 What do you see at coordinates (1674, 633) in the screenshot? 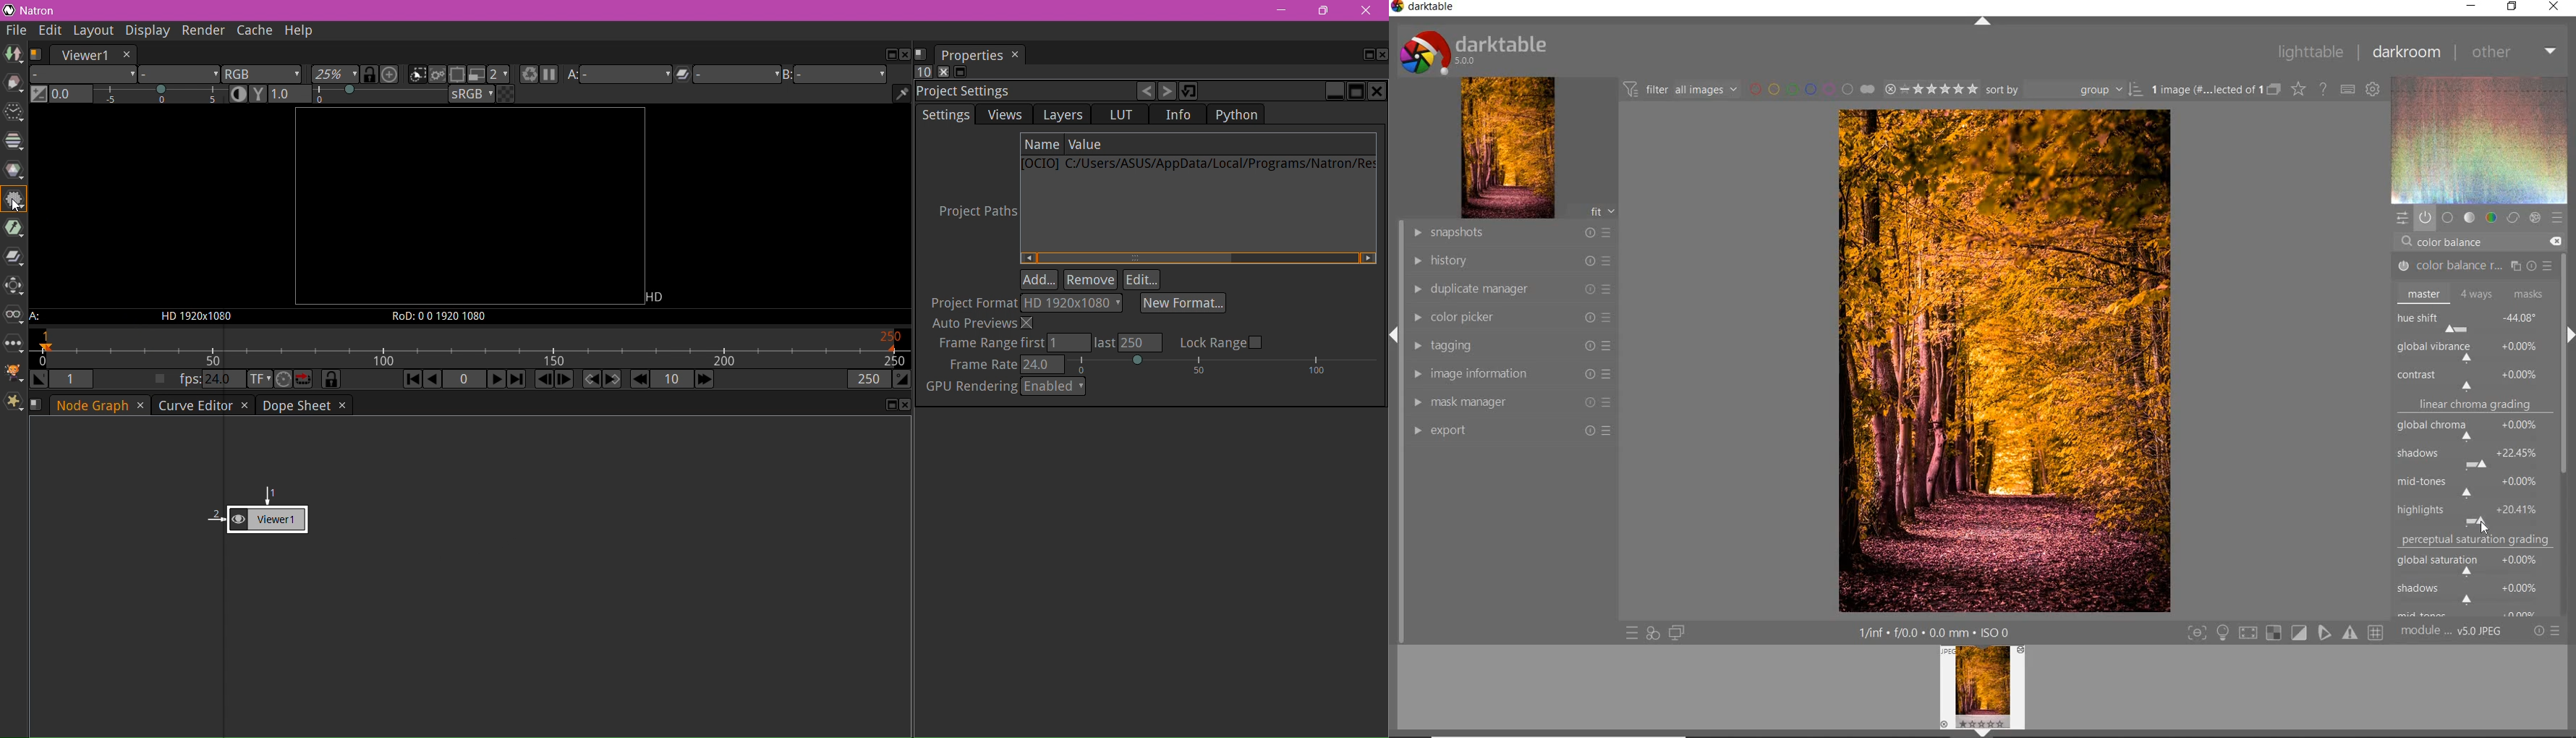
I see `display a second darkroom image window` at bounding box center [1674, 633].